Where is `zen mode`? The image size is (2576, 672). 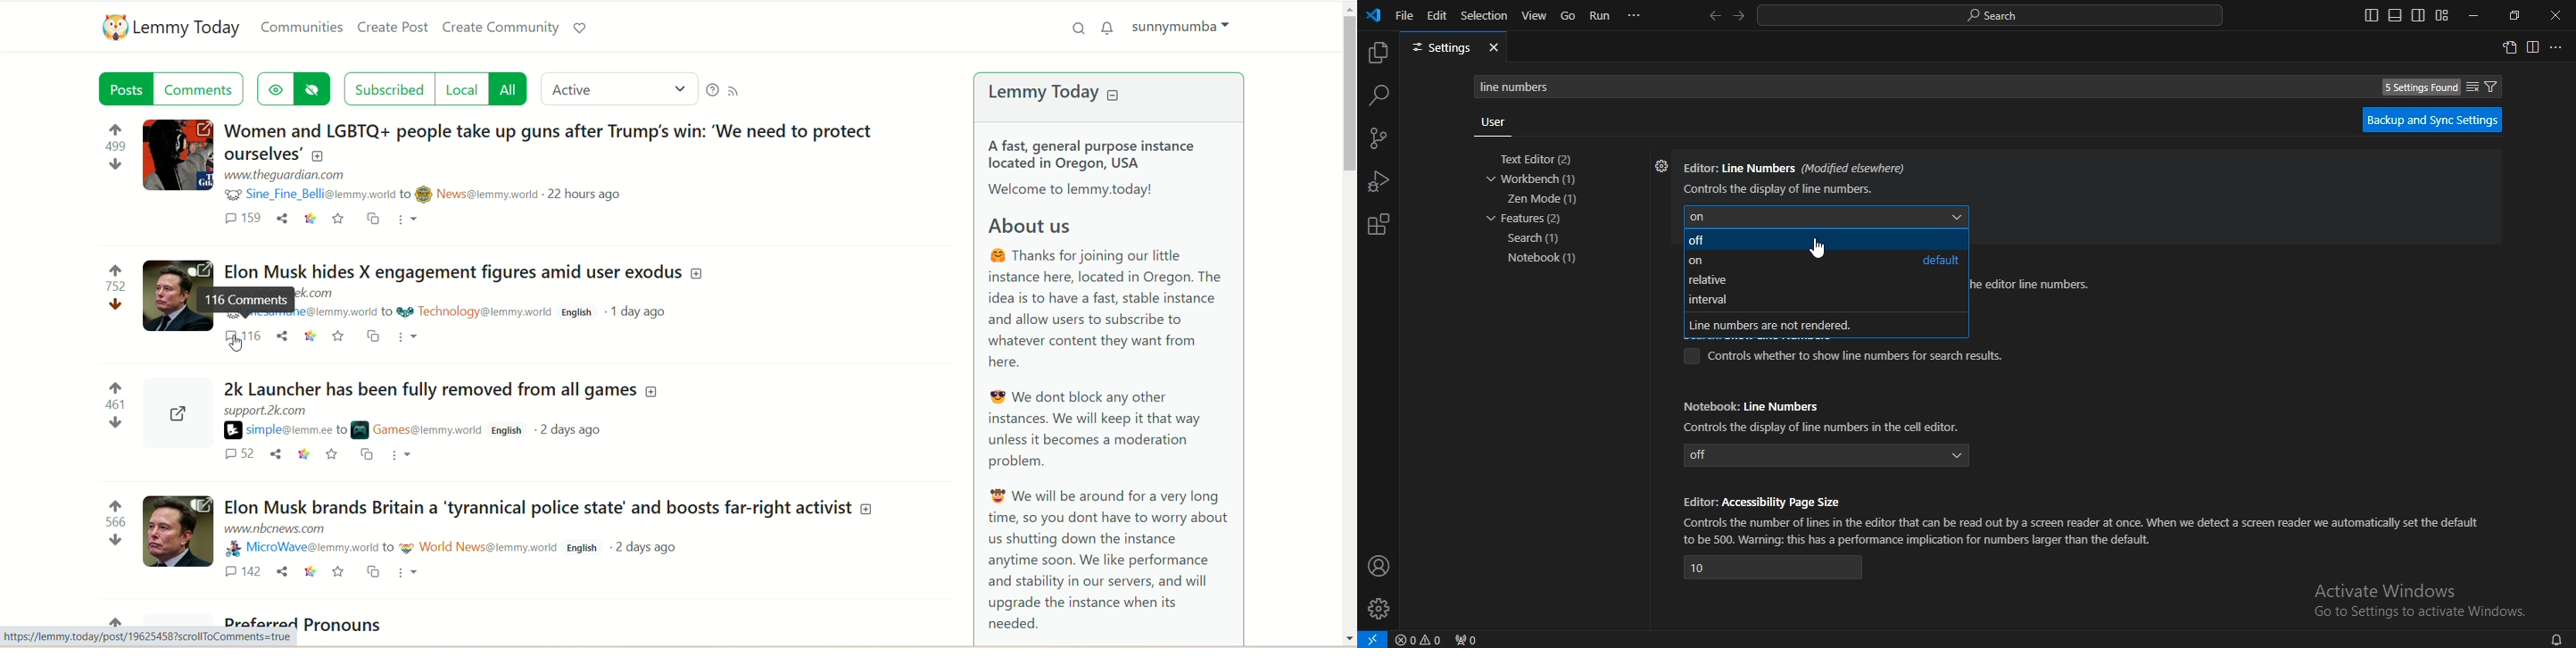
zen mode is located at coordinates (1544, 199).